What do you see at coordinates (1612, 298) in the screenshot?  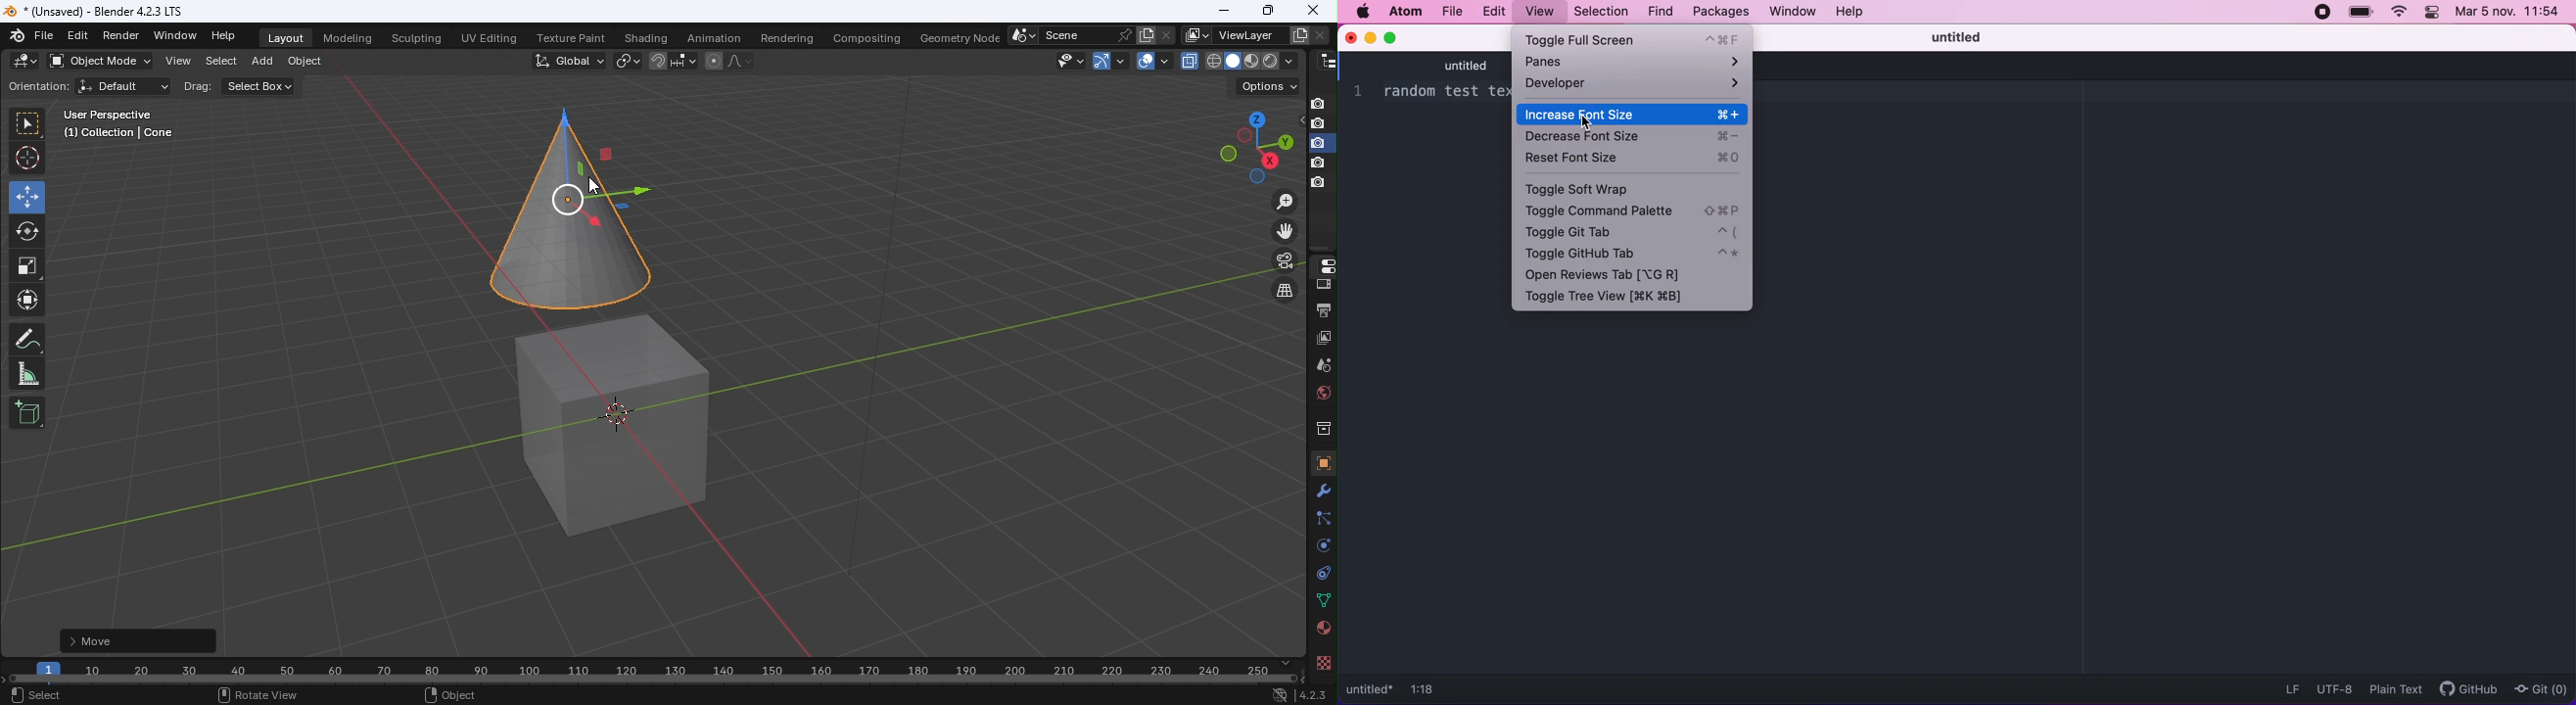 I see `toggle tree view` at bounding box center [1612, 298].